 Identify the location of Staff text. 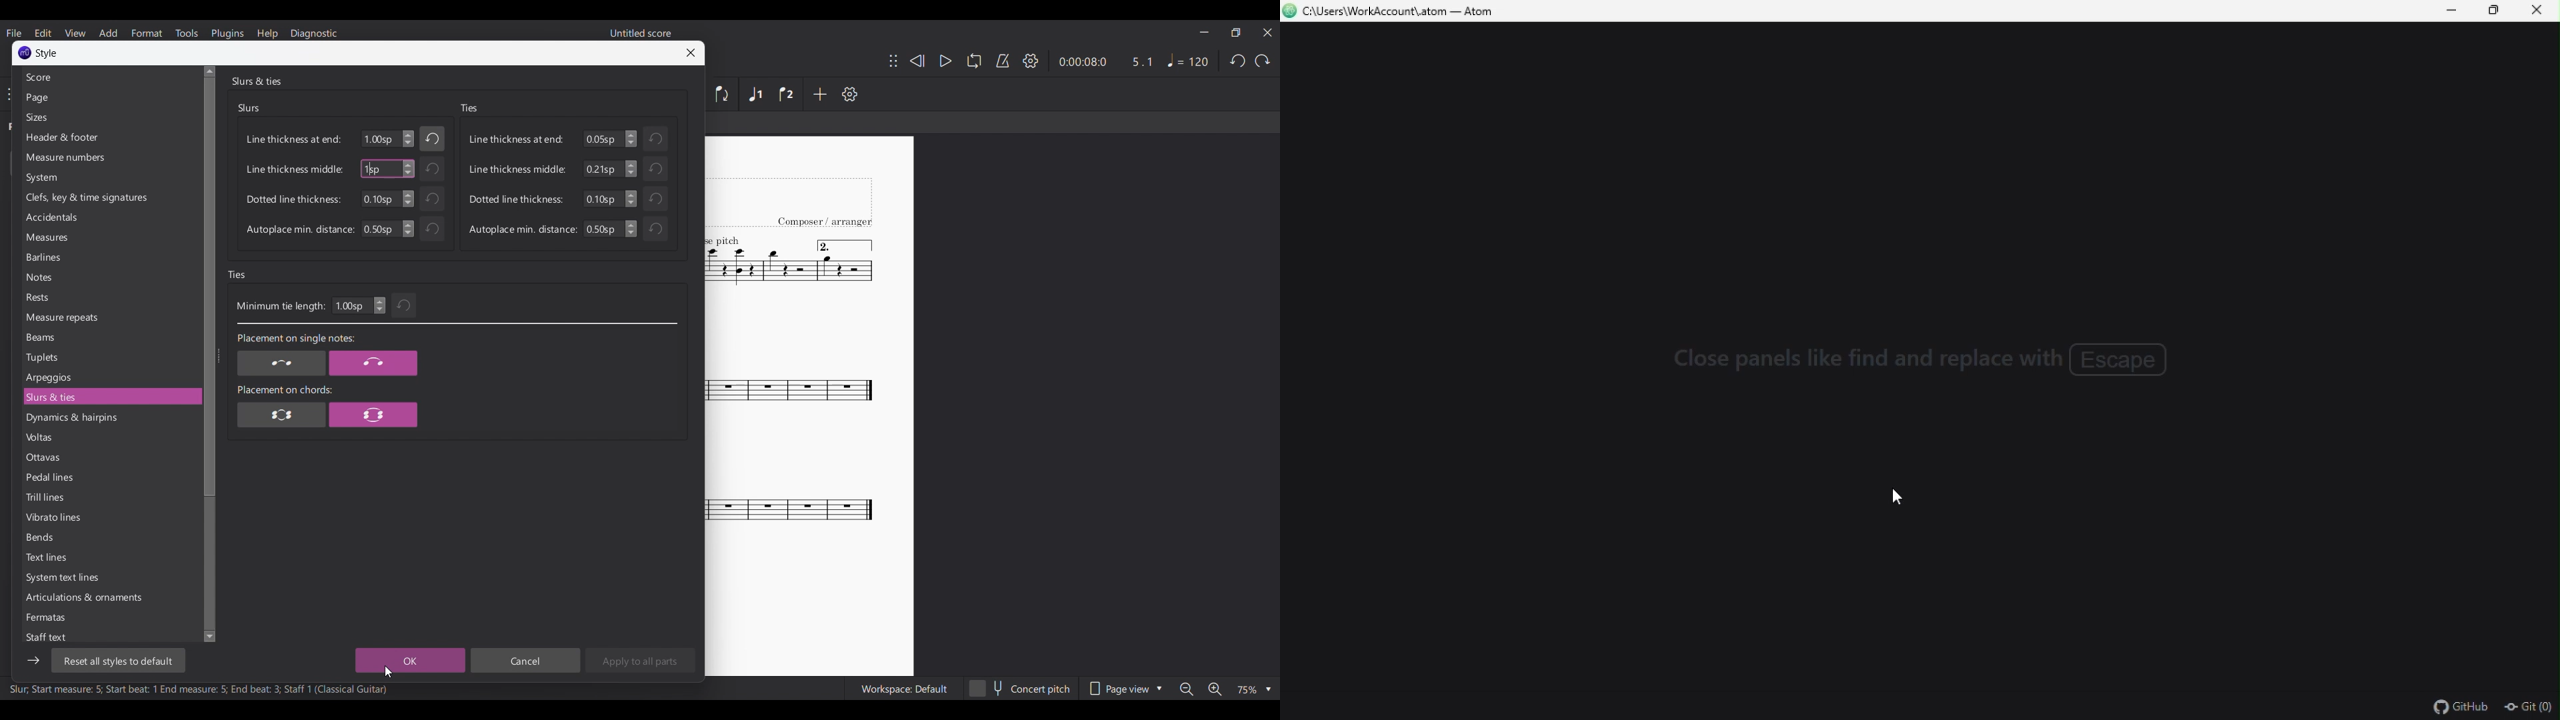
(109, 637).